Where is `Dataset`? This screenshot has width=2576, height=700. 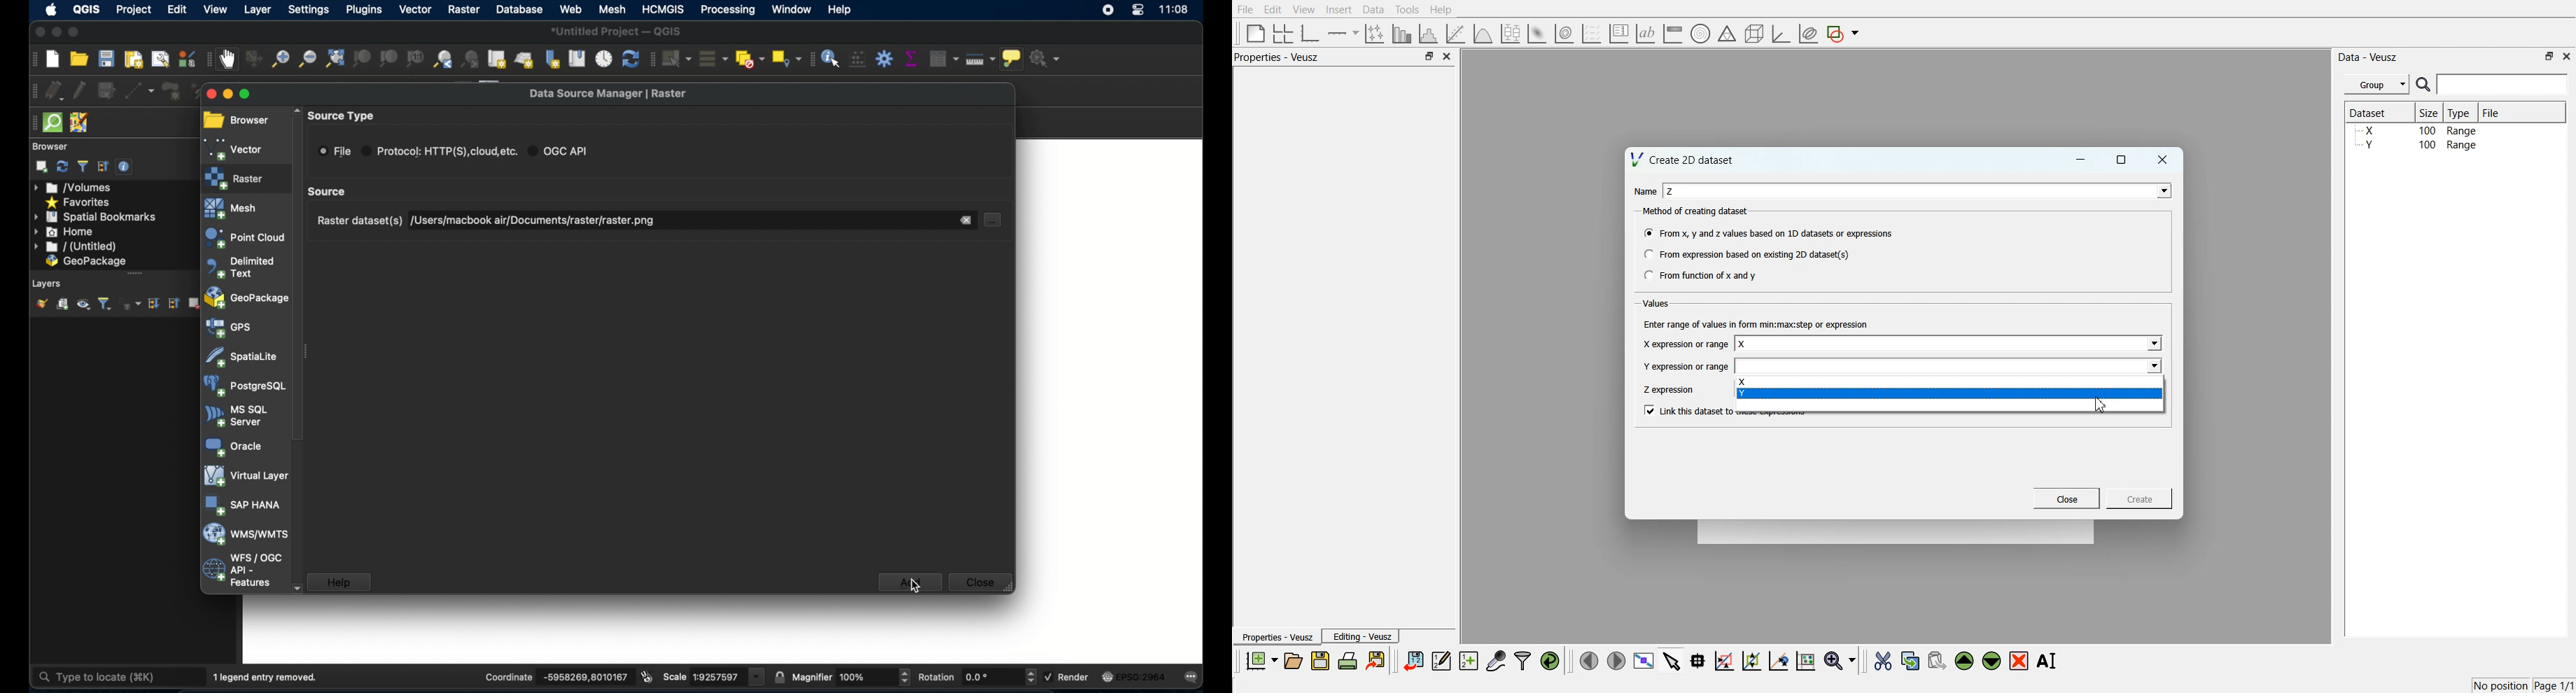 Dataset is located at coordinates (2374, 112).